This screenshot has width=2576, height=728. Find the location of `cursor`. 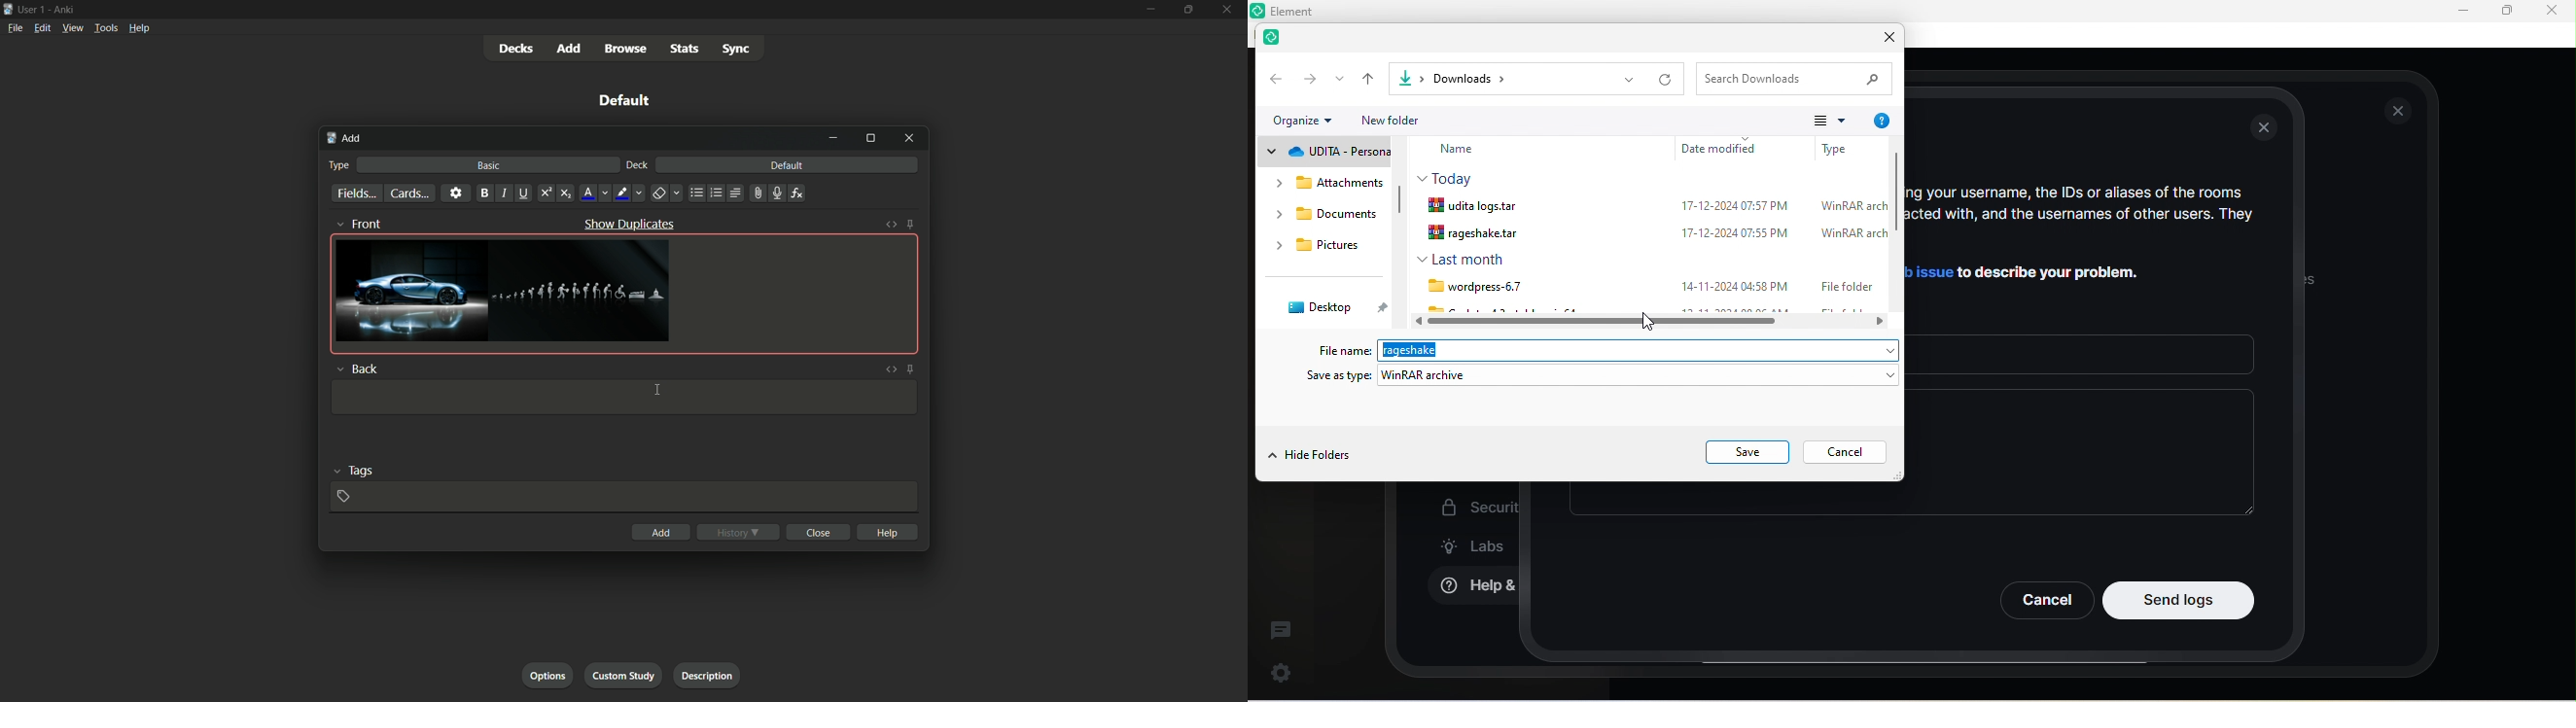

cursor is located at coordinates (657, 390).